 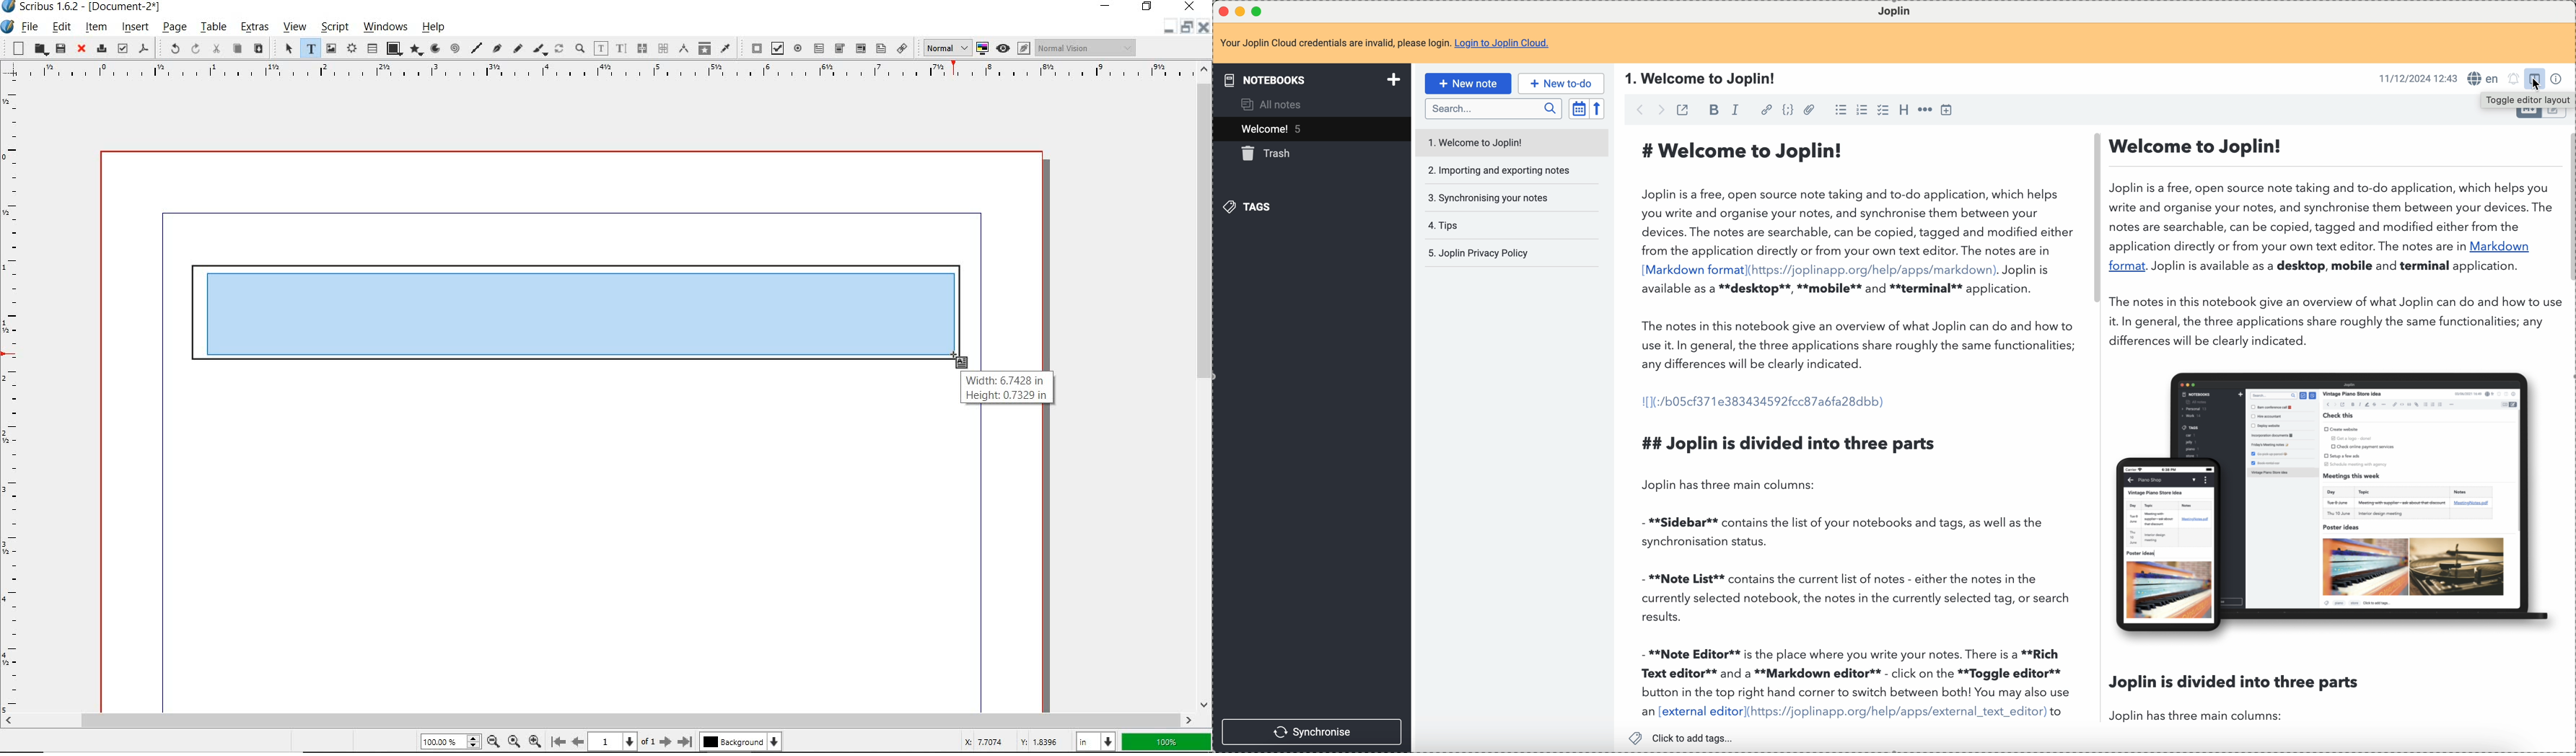 I want to click on reverse sort order, so click(x=1600, y=108).